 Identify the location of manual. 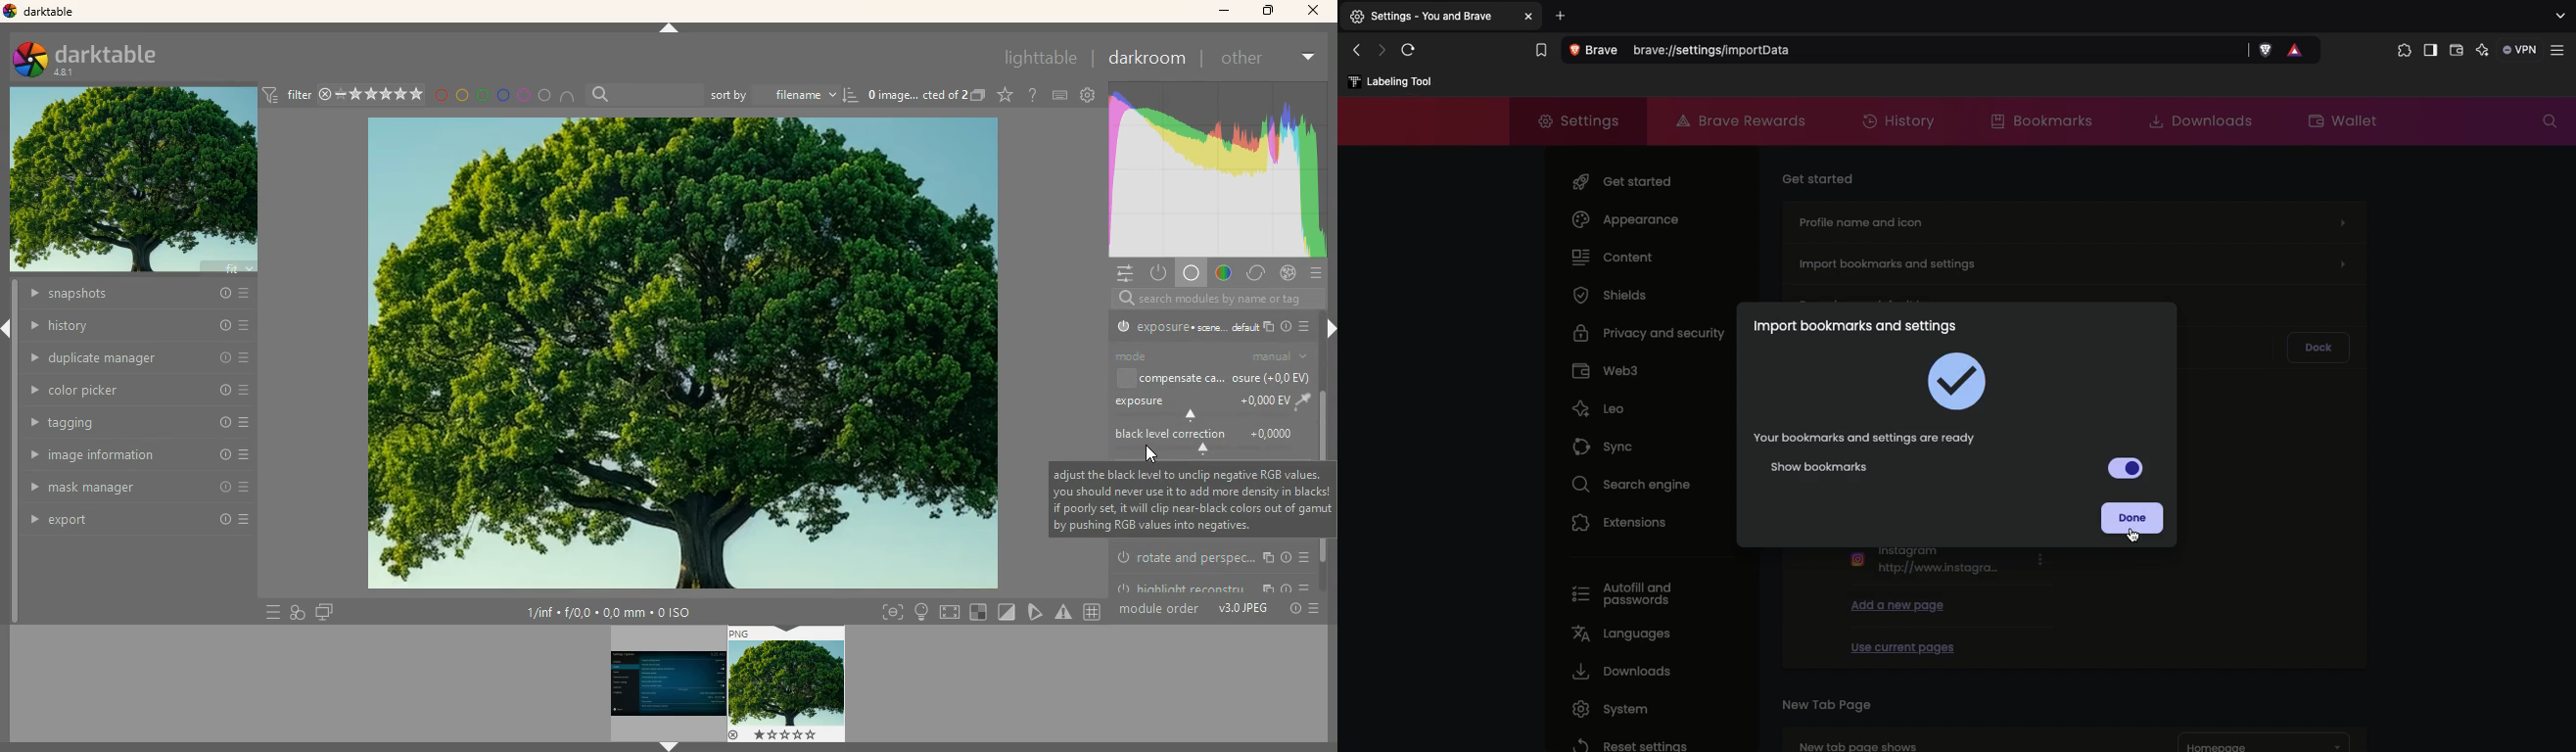
(1282, 356).